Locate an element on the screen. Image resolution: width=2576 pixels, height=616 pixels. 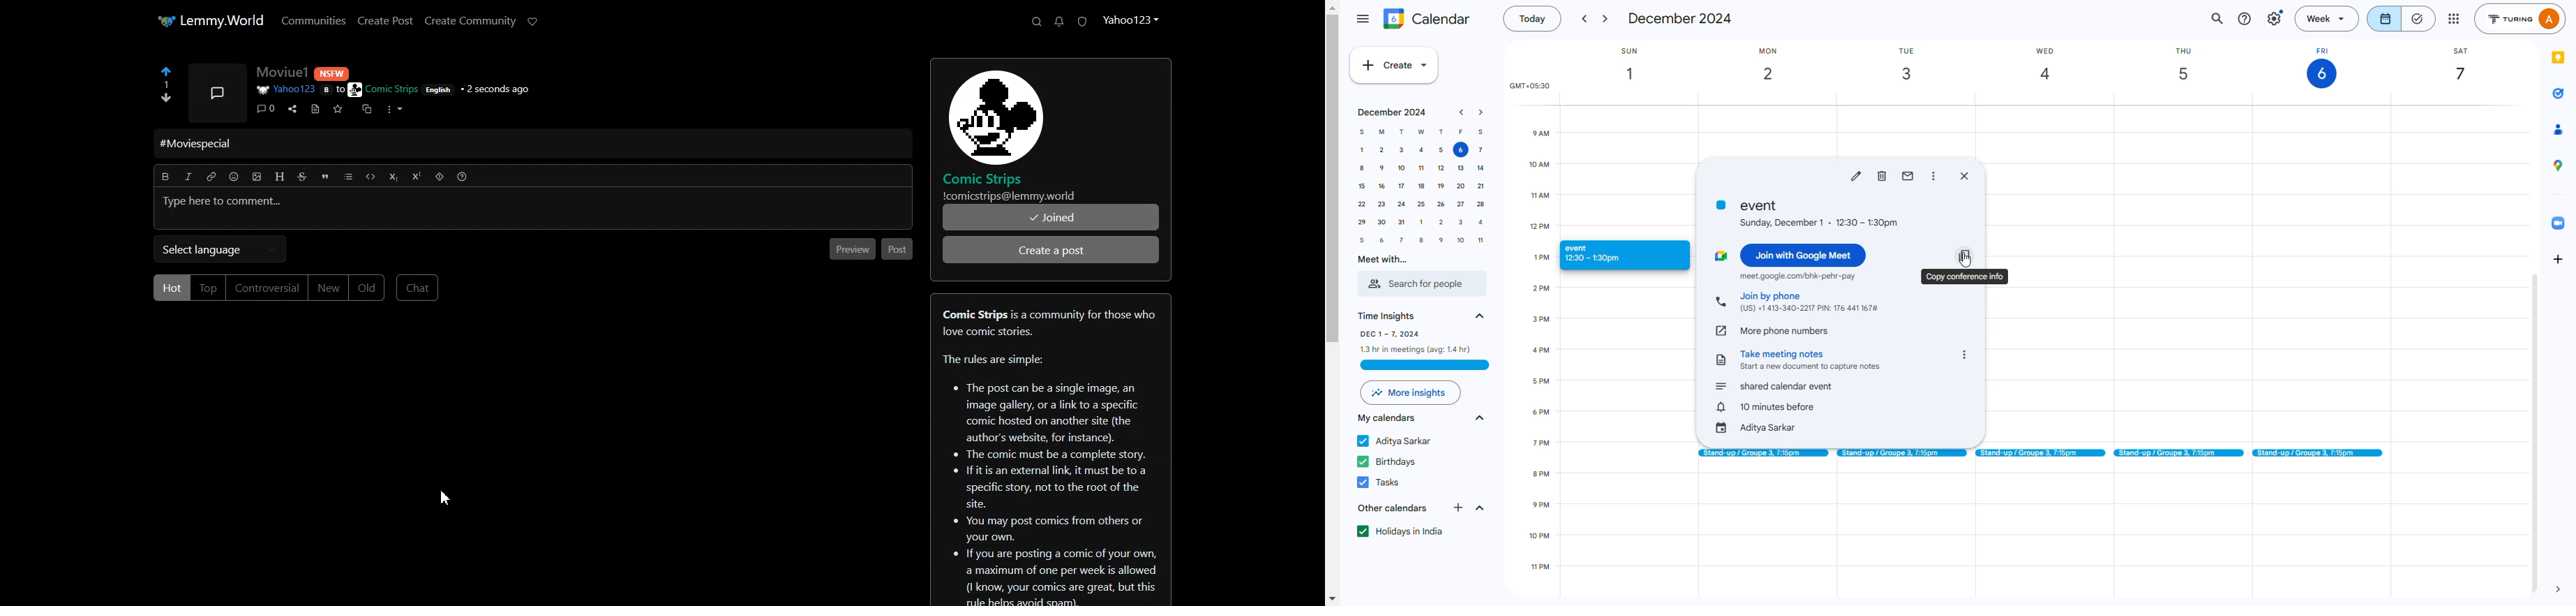
Body is located at coordinates (331, 209).